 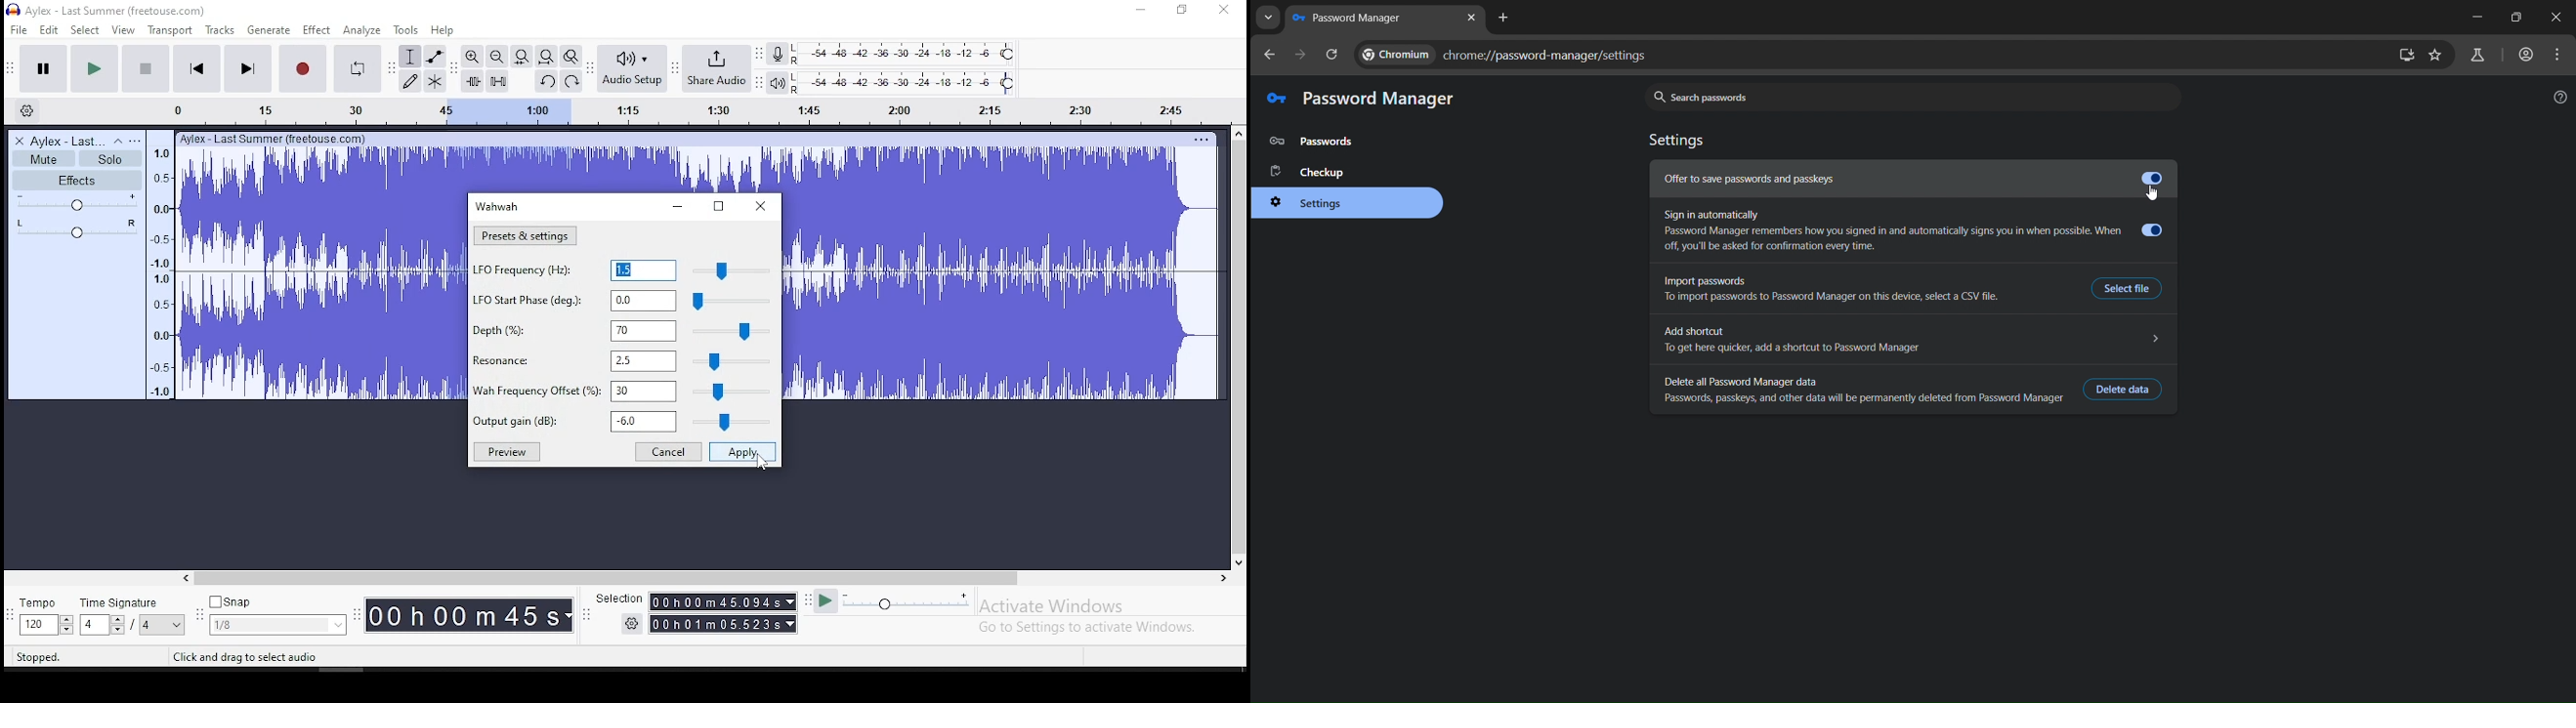 I want to click on restore down, so click(x=2516, y=17).